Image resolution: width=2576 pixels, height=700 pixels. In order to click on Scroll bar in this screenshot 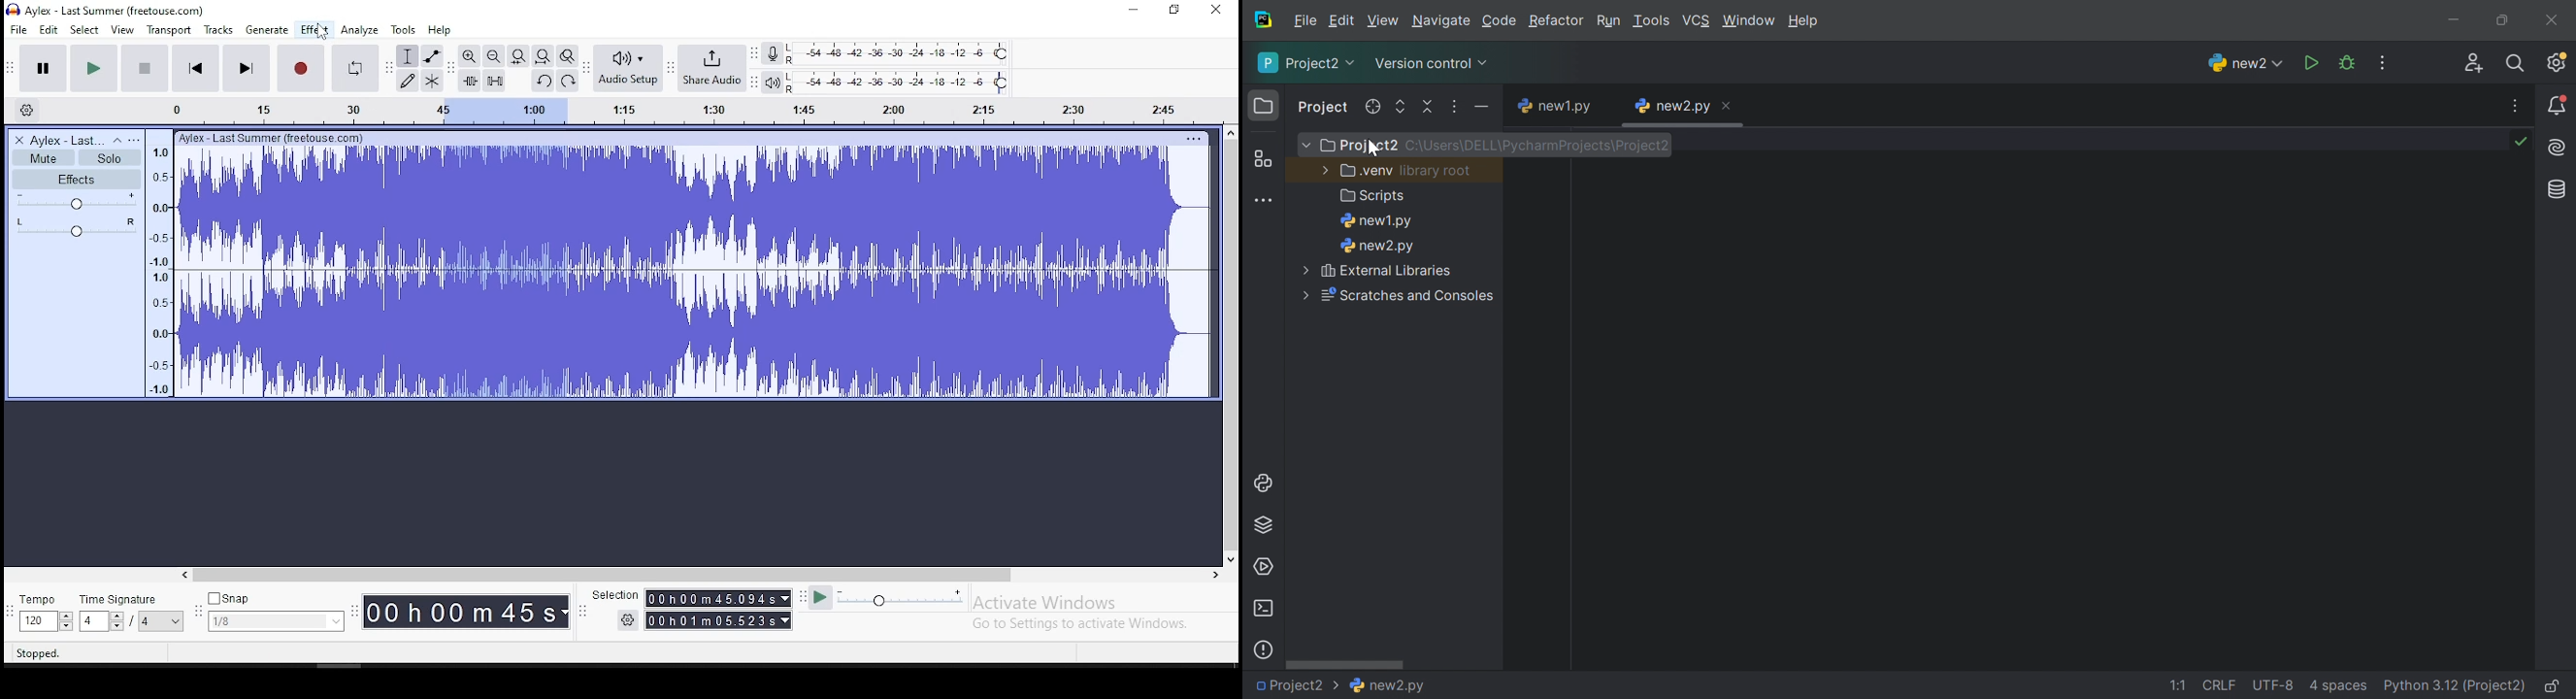, I will do `click(1343, 661)`.